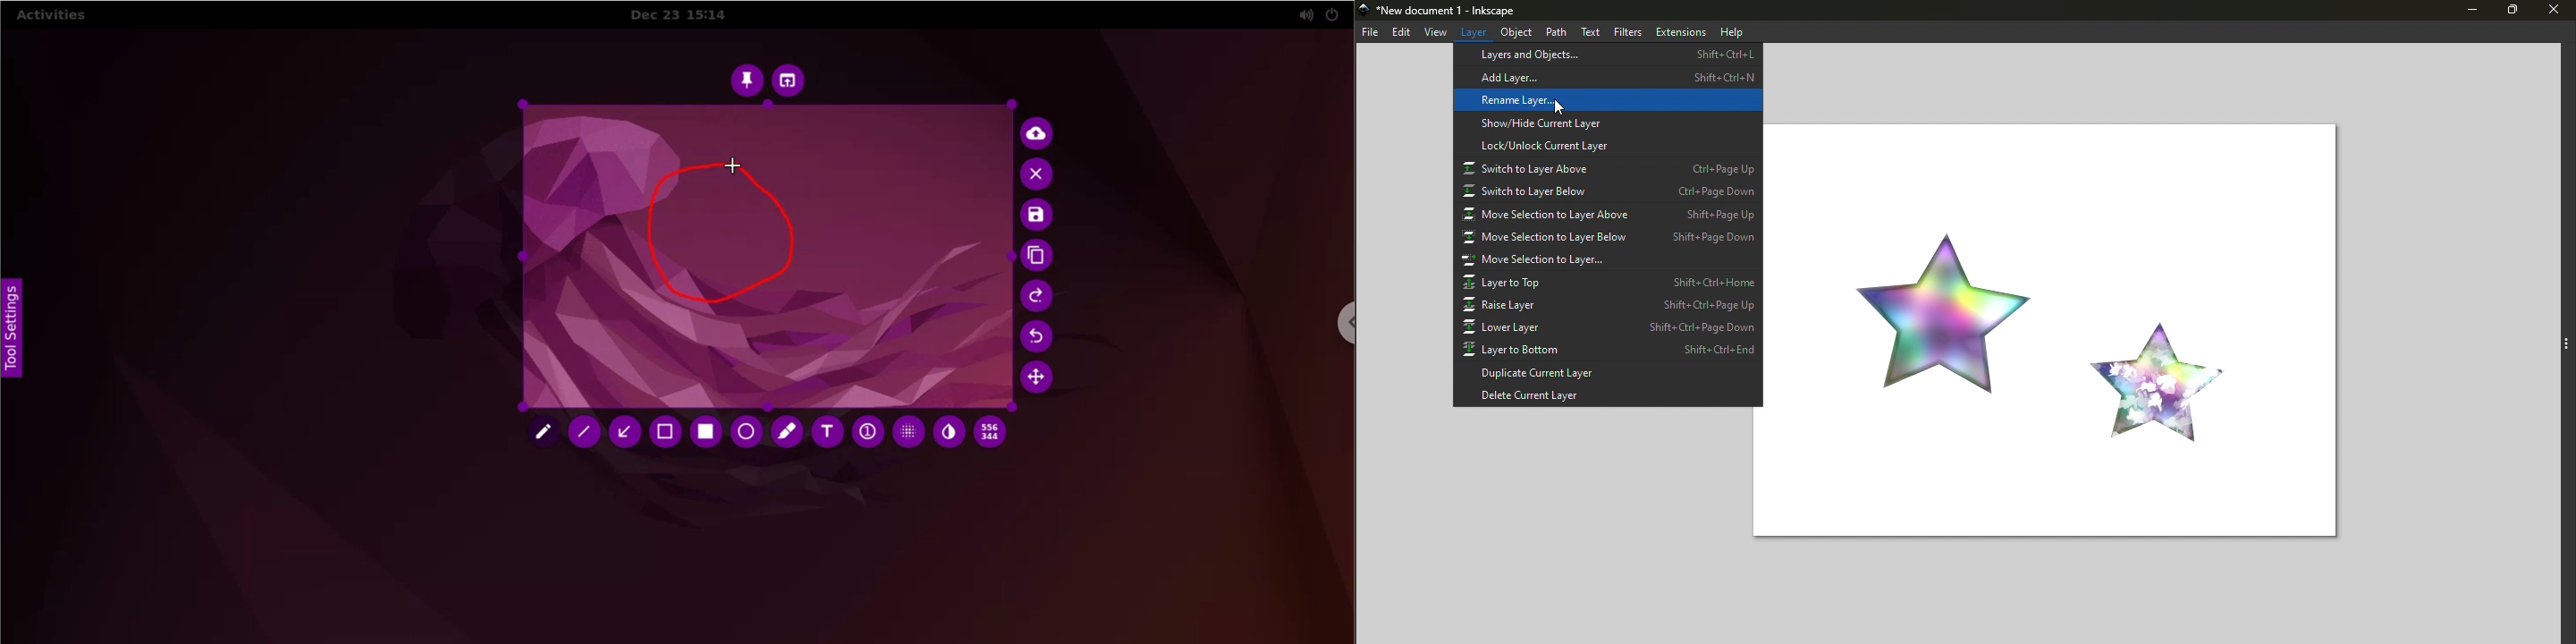 This screenshot has width=2576, height=644. Describe the element at coordinates (1440, 12) in the screenshot. I see `New document 1 - Inkscape` at that location.